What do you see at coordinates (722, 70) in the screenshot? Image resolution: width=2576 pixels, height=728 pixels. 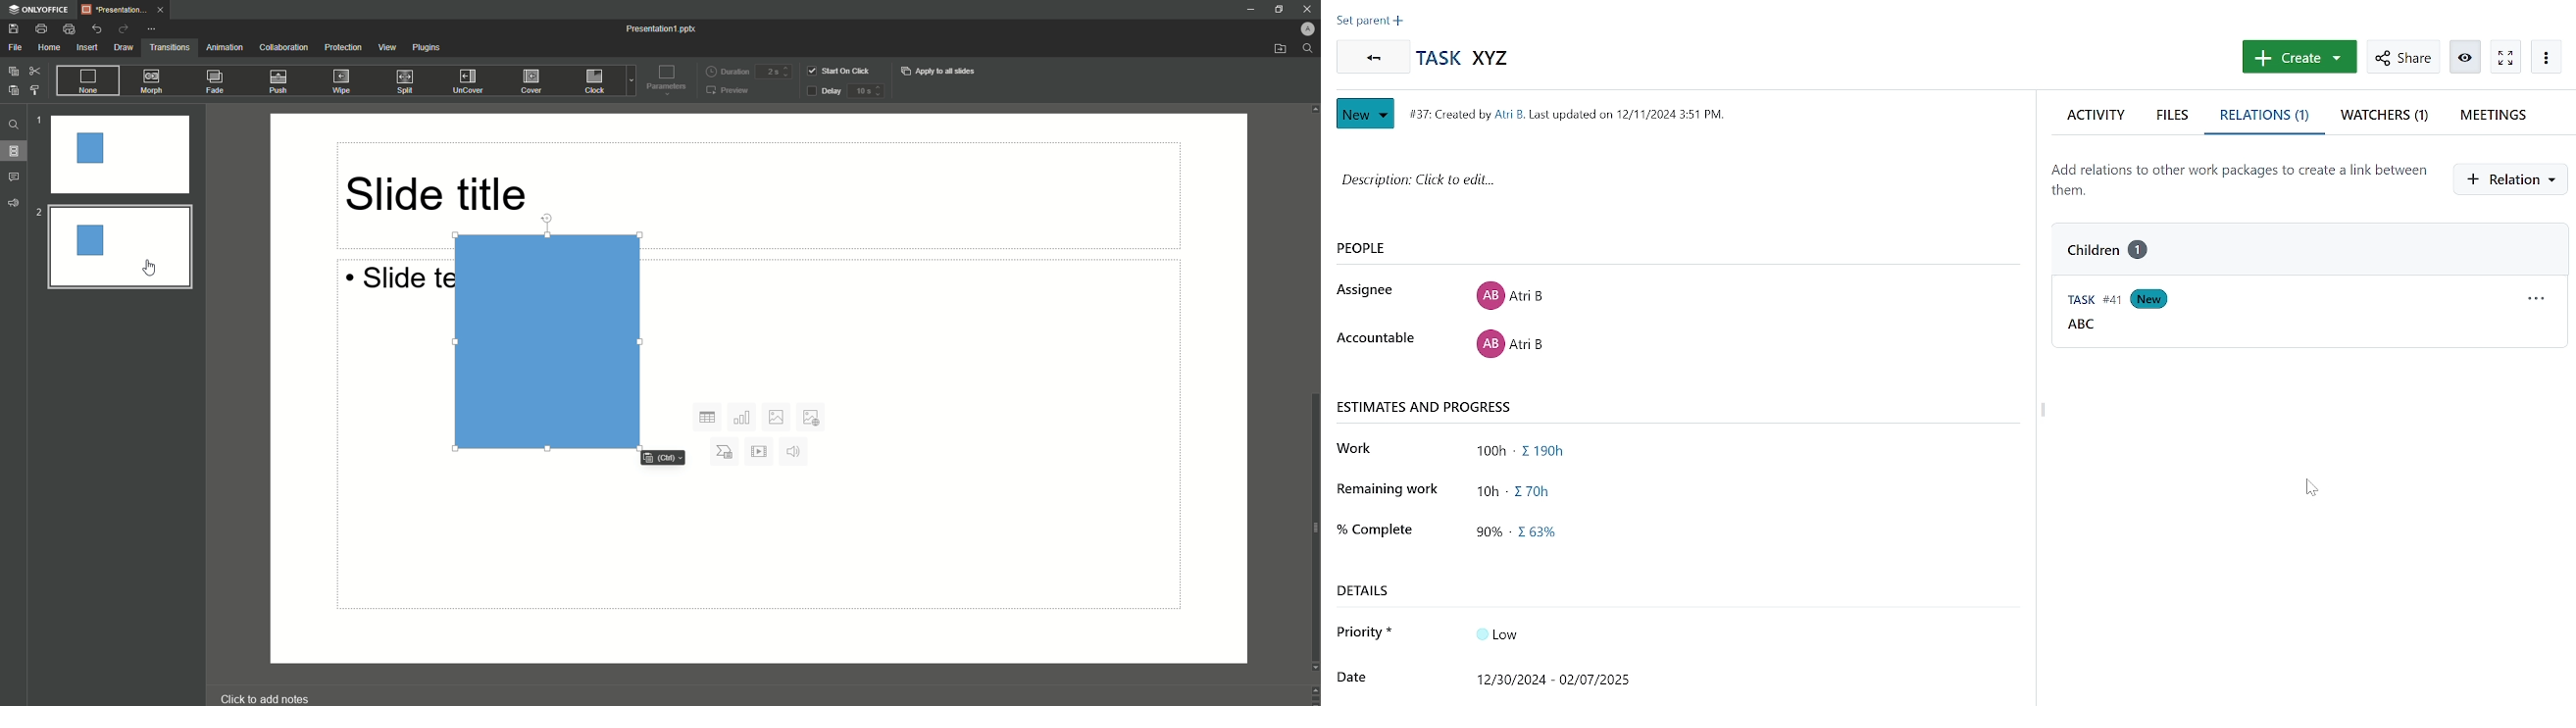 I see `Duration` at bounding box center [722, 70].